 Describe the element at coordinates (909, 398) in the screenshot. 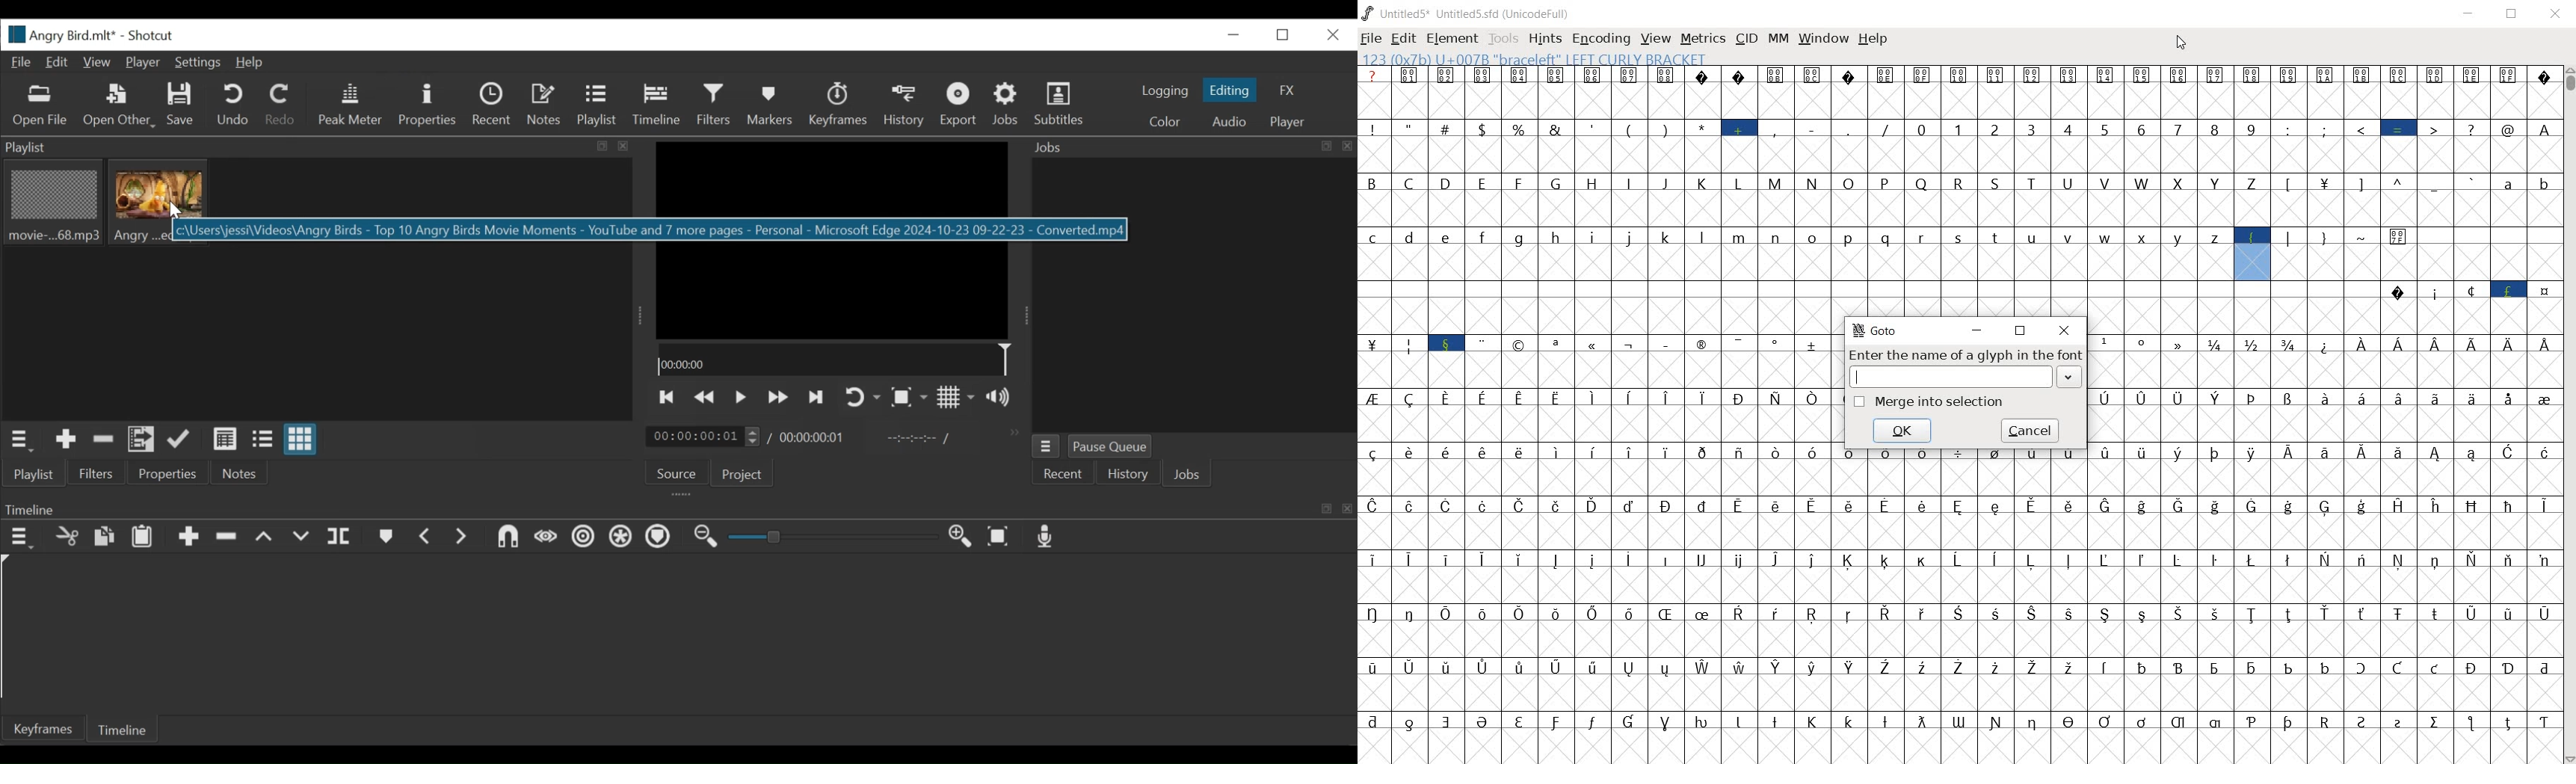

I see `Toggle Zoom` at that location.